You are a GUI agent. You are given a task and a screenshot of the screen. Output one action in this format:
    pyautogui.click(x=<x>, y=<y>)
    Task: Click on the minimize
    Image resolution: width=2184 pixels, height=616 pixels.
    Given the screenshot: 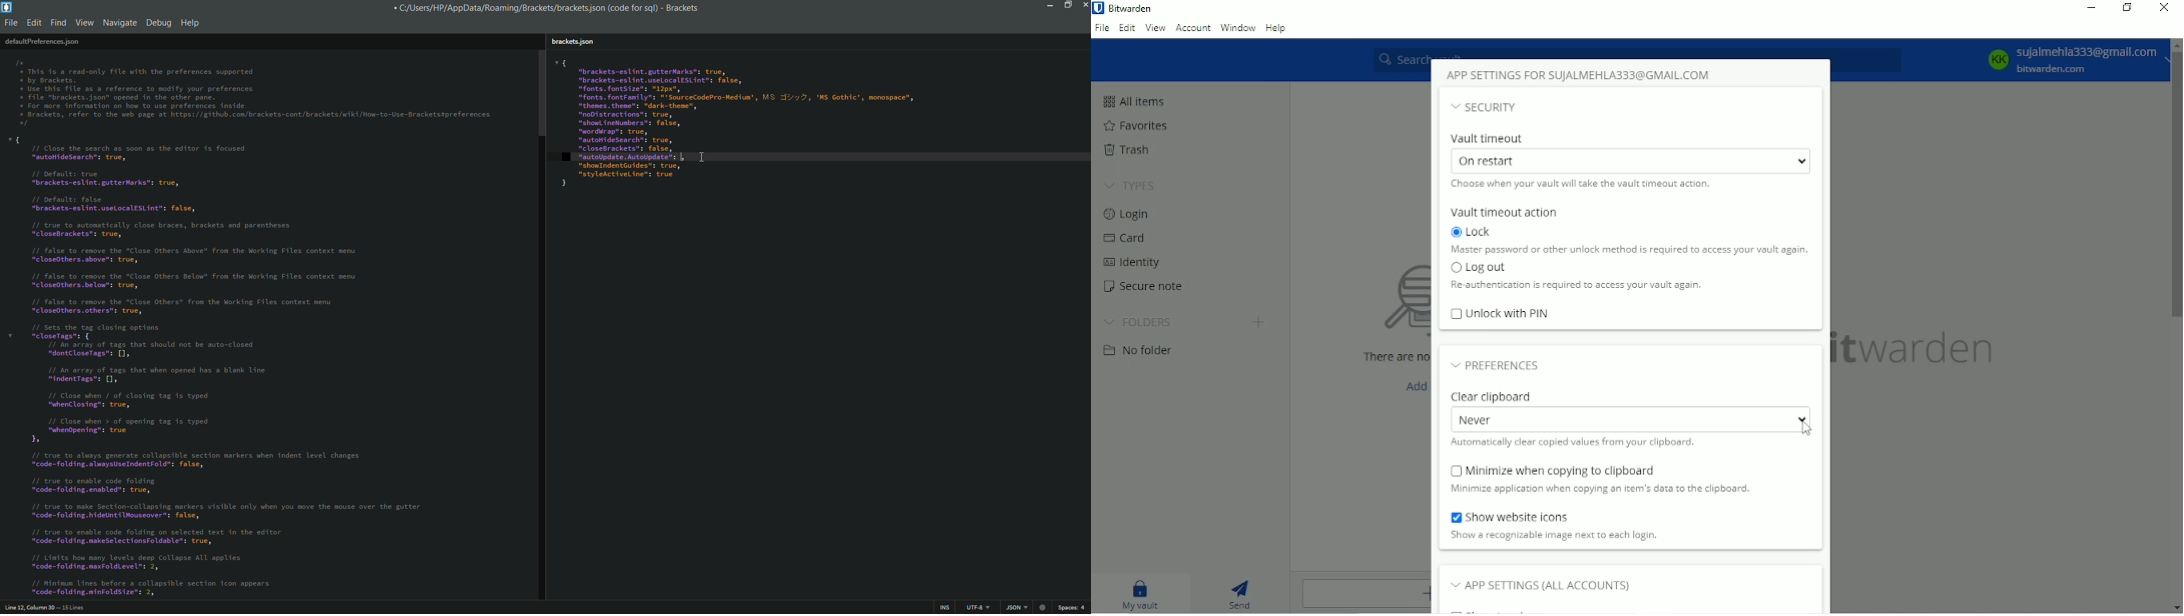 What is the action you would take?
    pyautogui.click(x=1051, y=6)
    